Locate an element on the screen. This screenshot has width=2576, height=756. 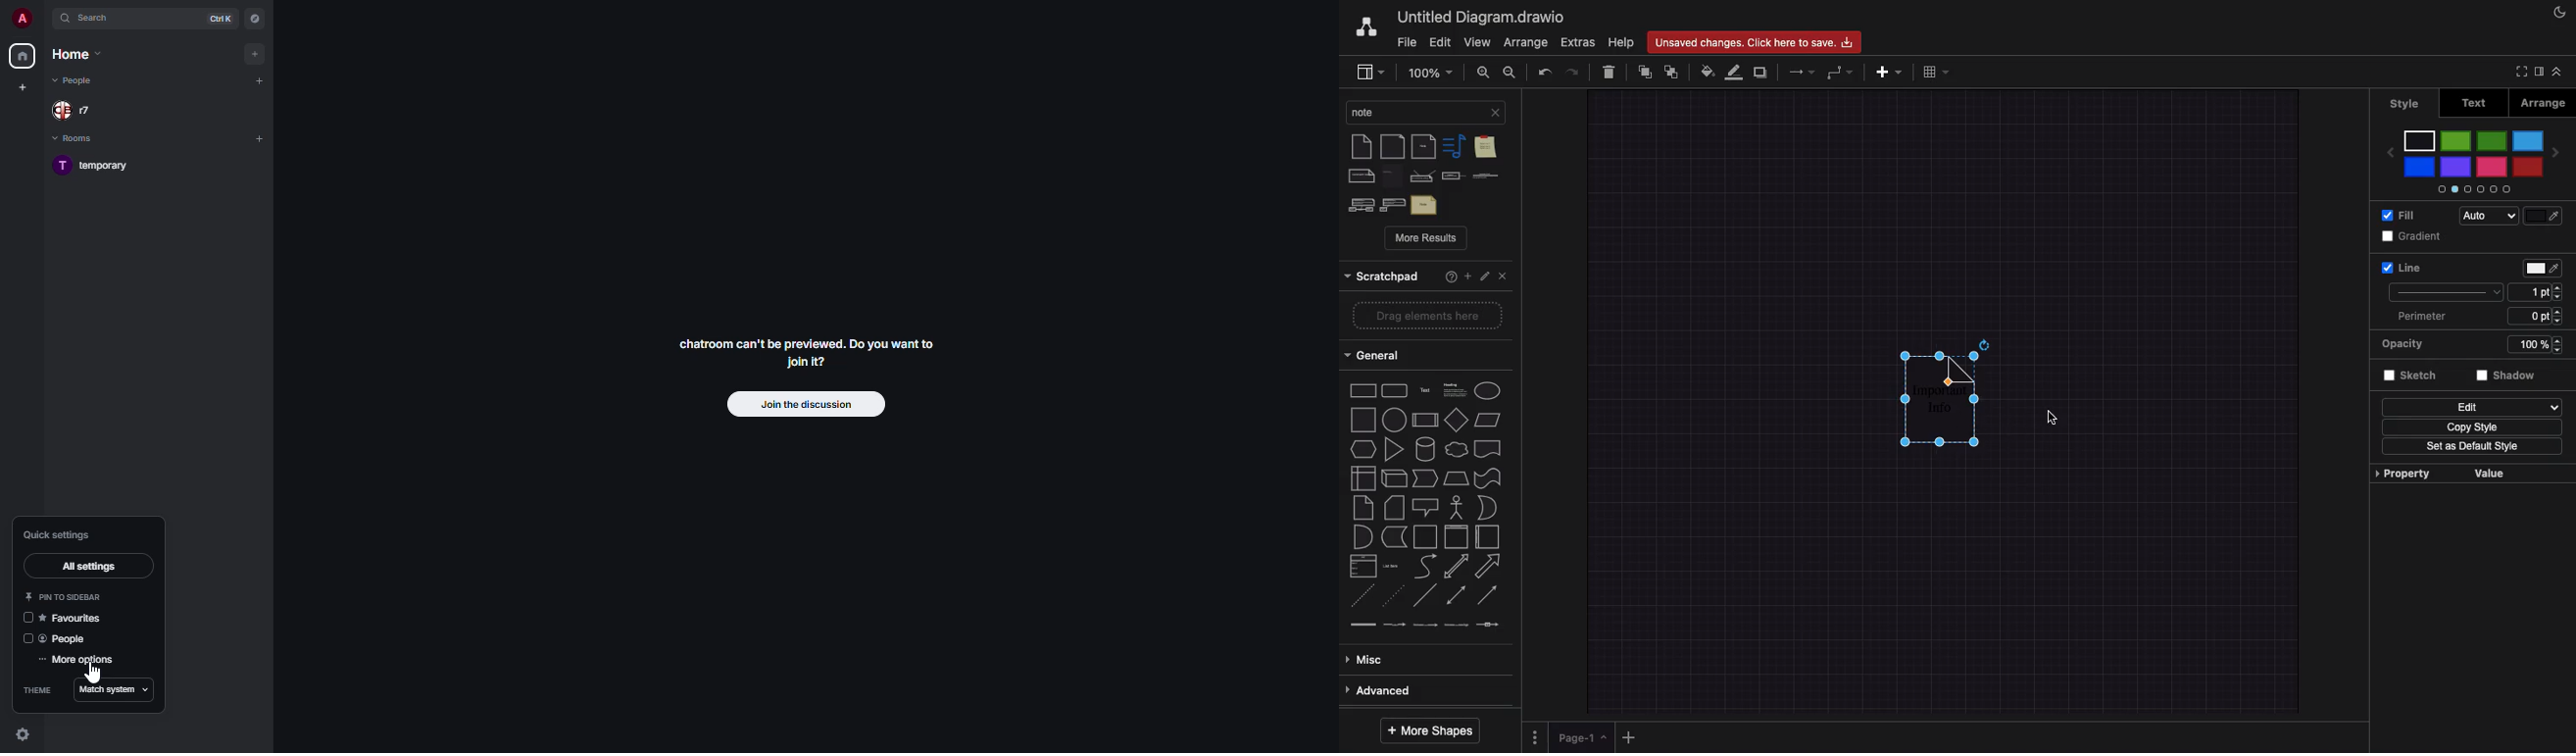
Edit is located at coordinates (2472, 407).